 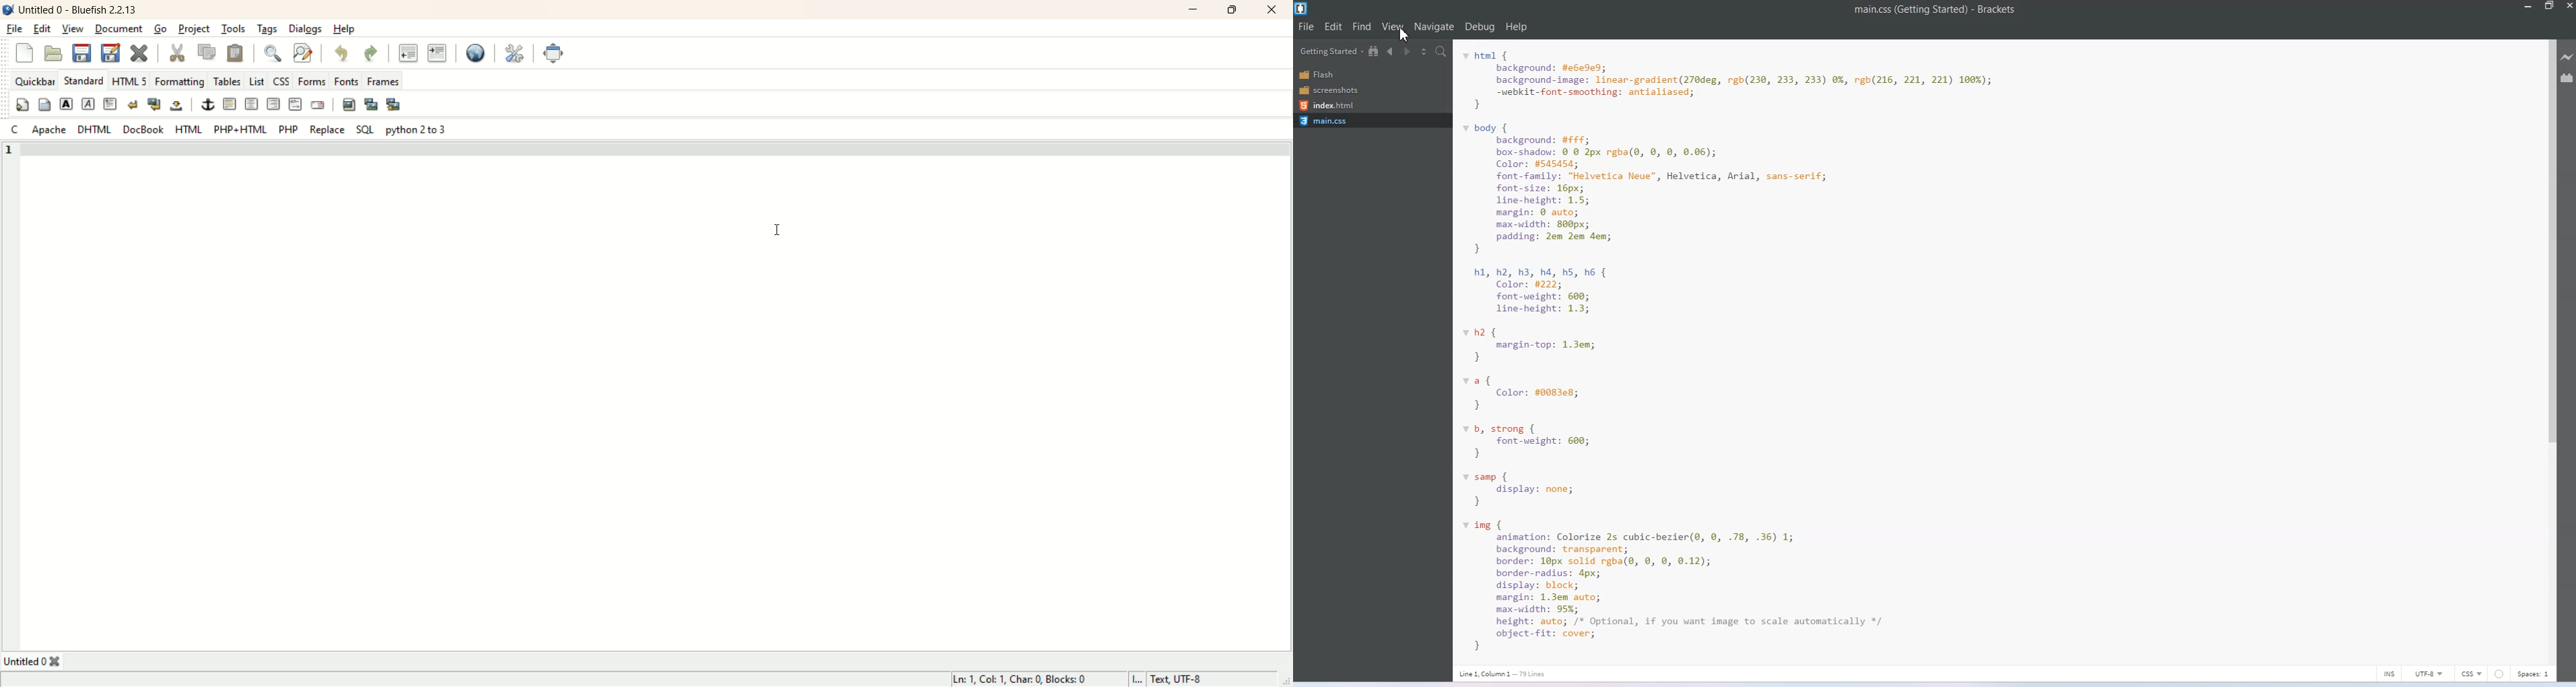 I want to click on Show in the file Tree, so click(x=1375, y=51).